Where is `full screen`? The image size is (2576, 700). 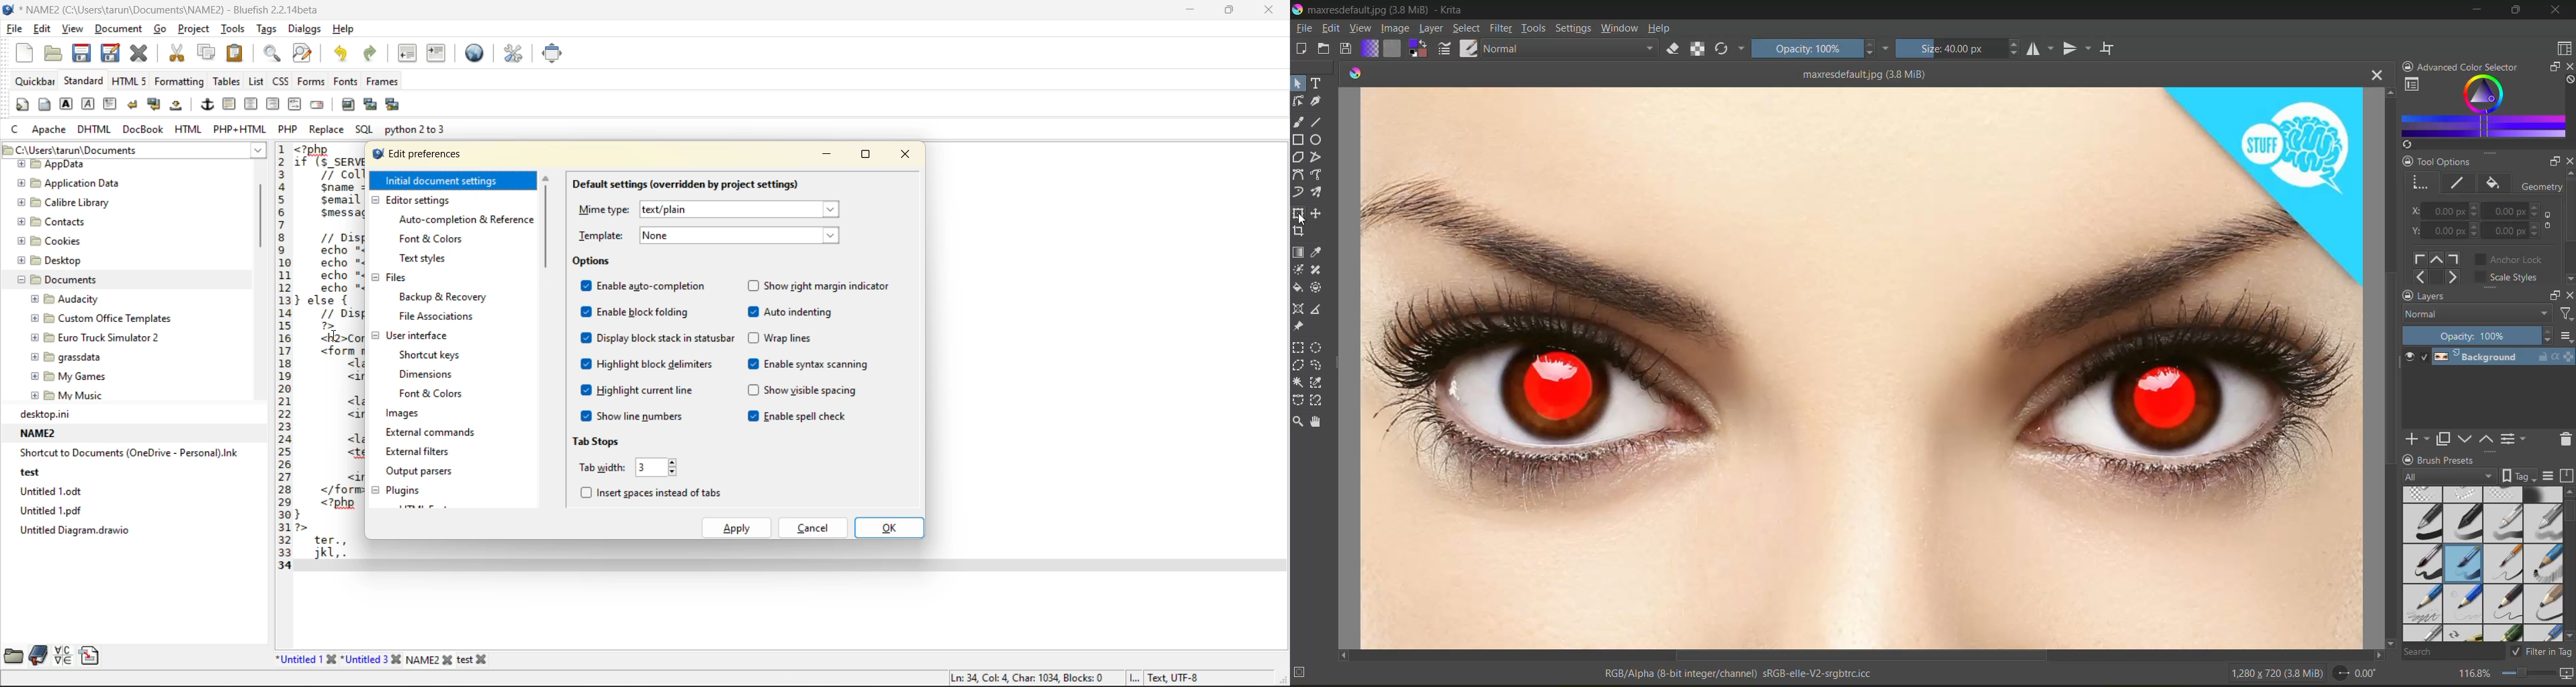
full screen is located at coordinates (553, 56).